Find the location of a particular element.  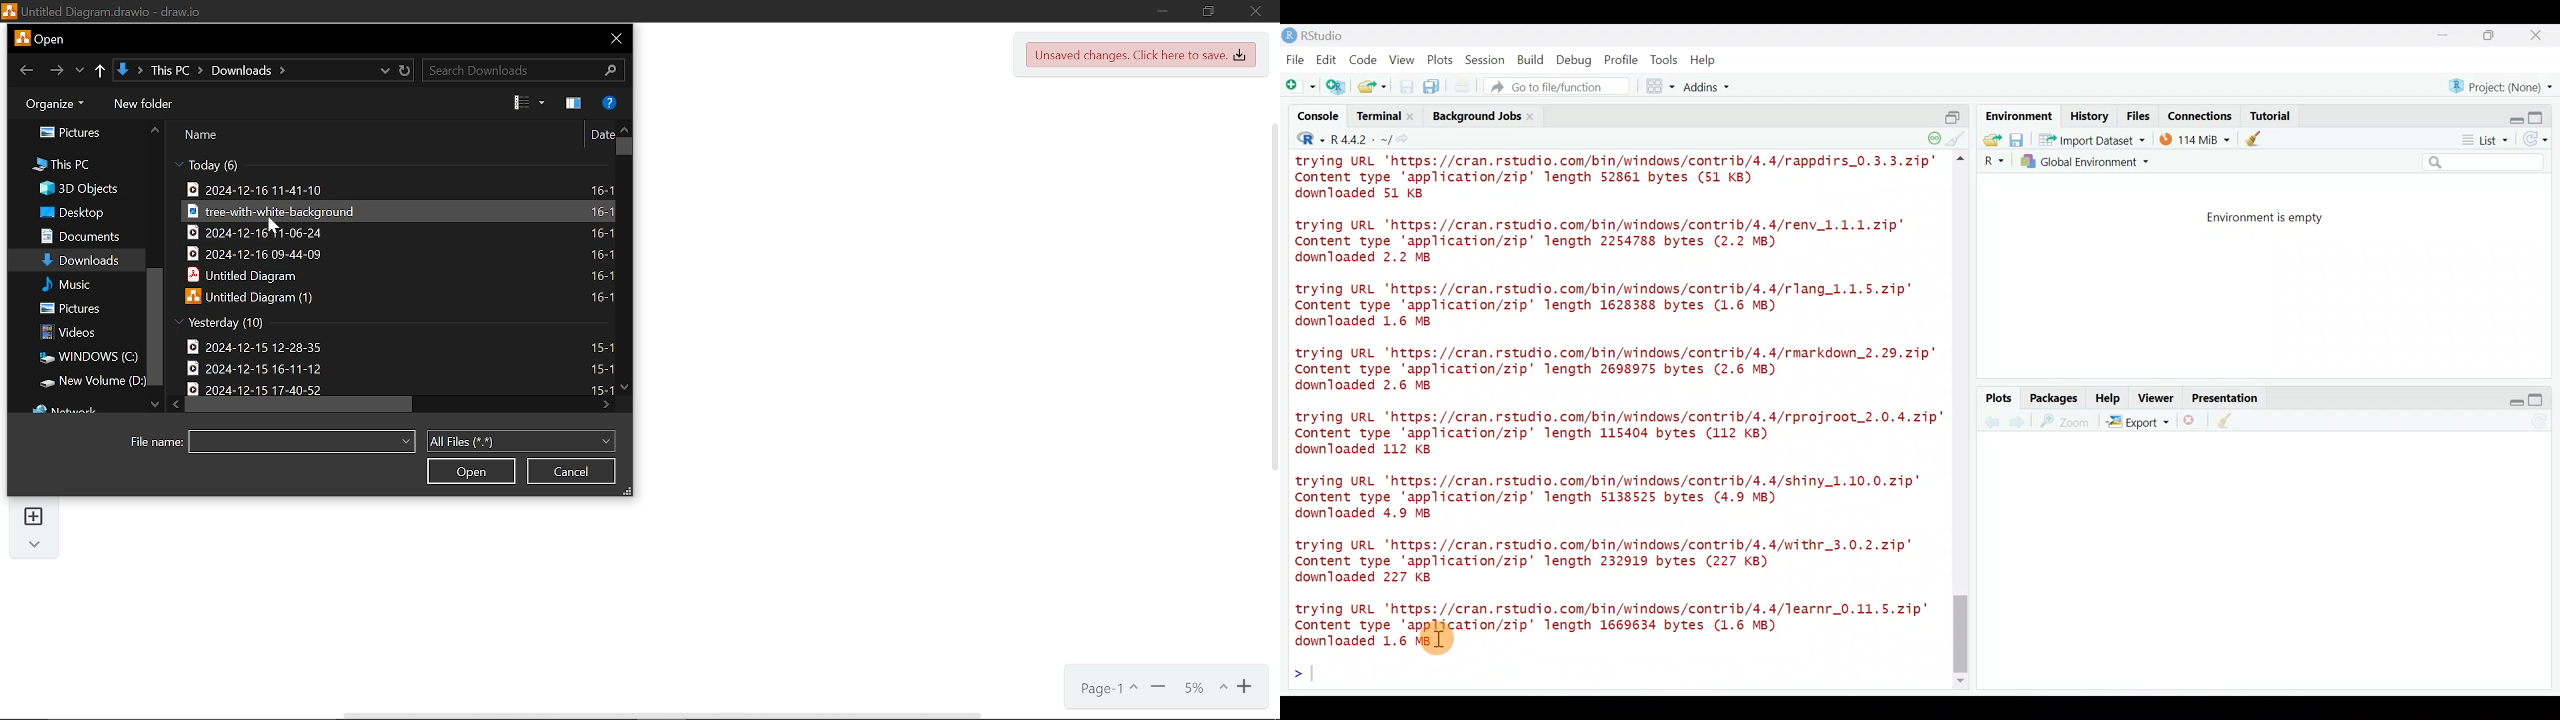

File name is located at coordinates (302, 441).